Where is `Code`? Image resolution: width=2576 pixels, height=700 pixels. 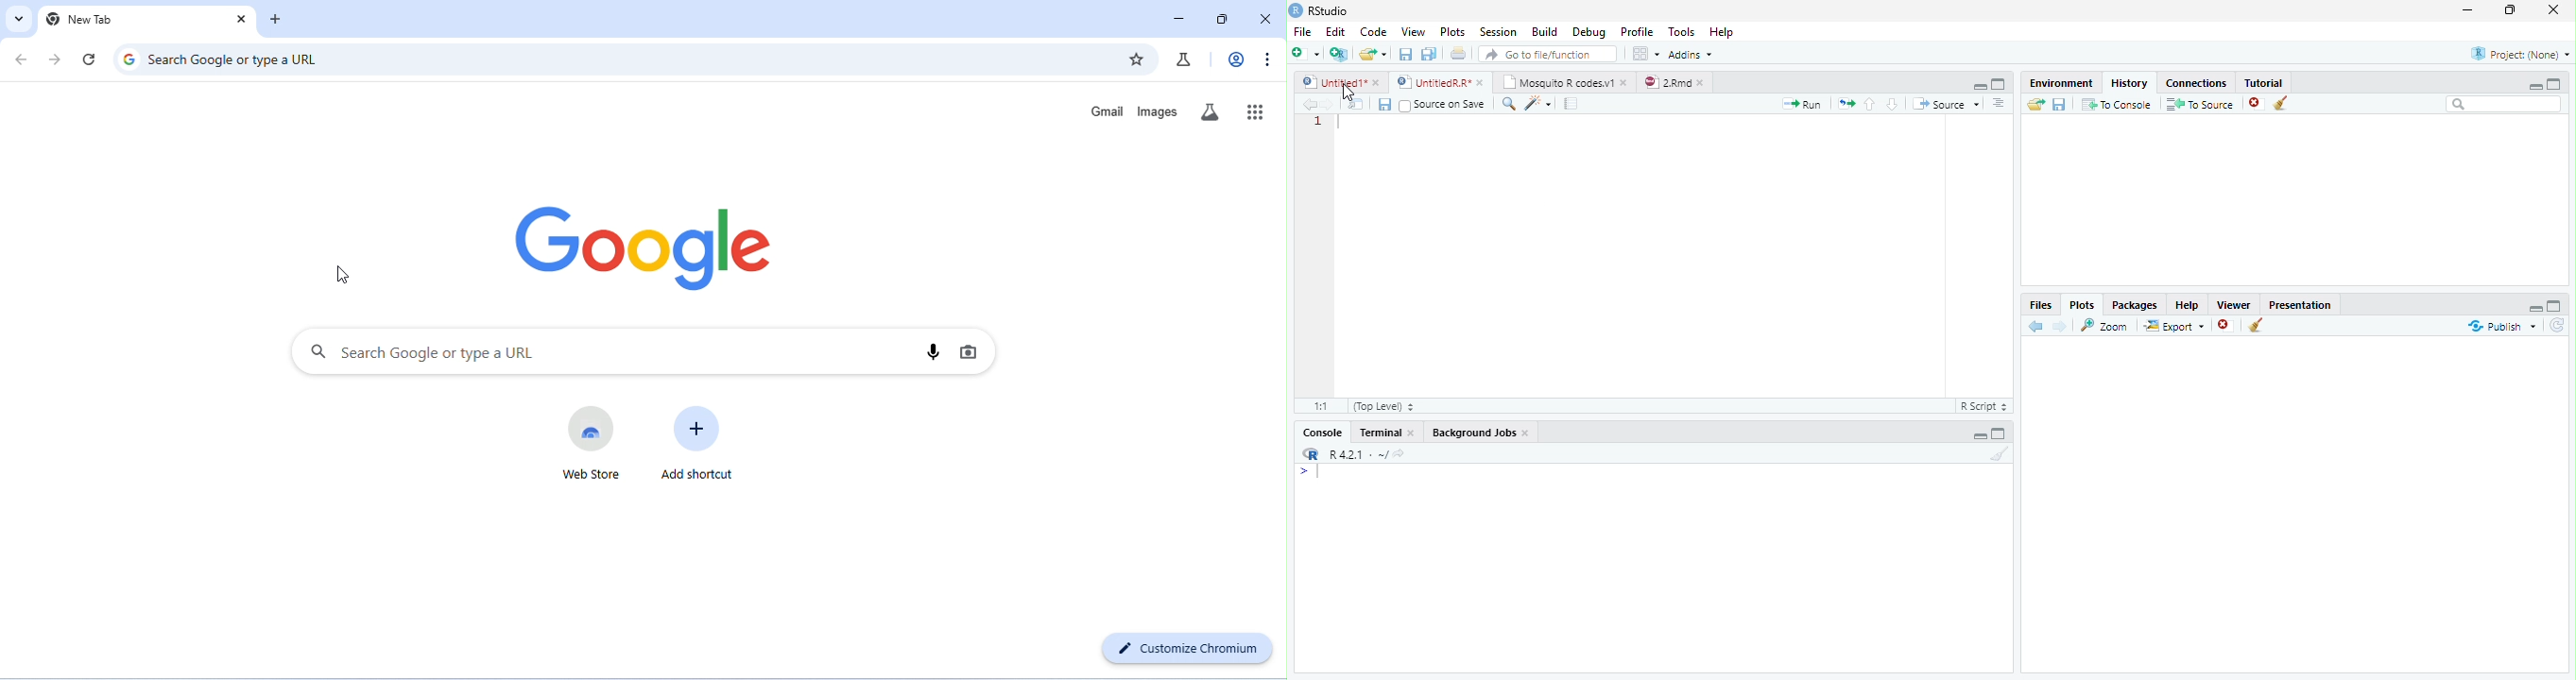 Code is located at coordinates (1638, 256).